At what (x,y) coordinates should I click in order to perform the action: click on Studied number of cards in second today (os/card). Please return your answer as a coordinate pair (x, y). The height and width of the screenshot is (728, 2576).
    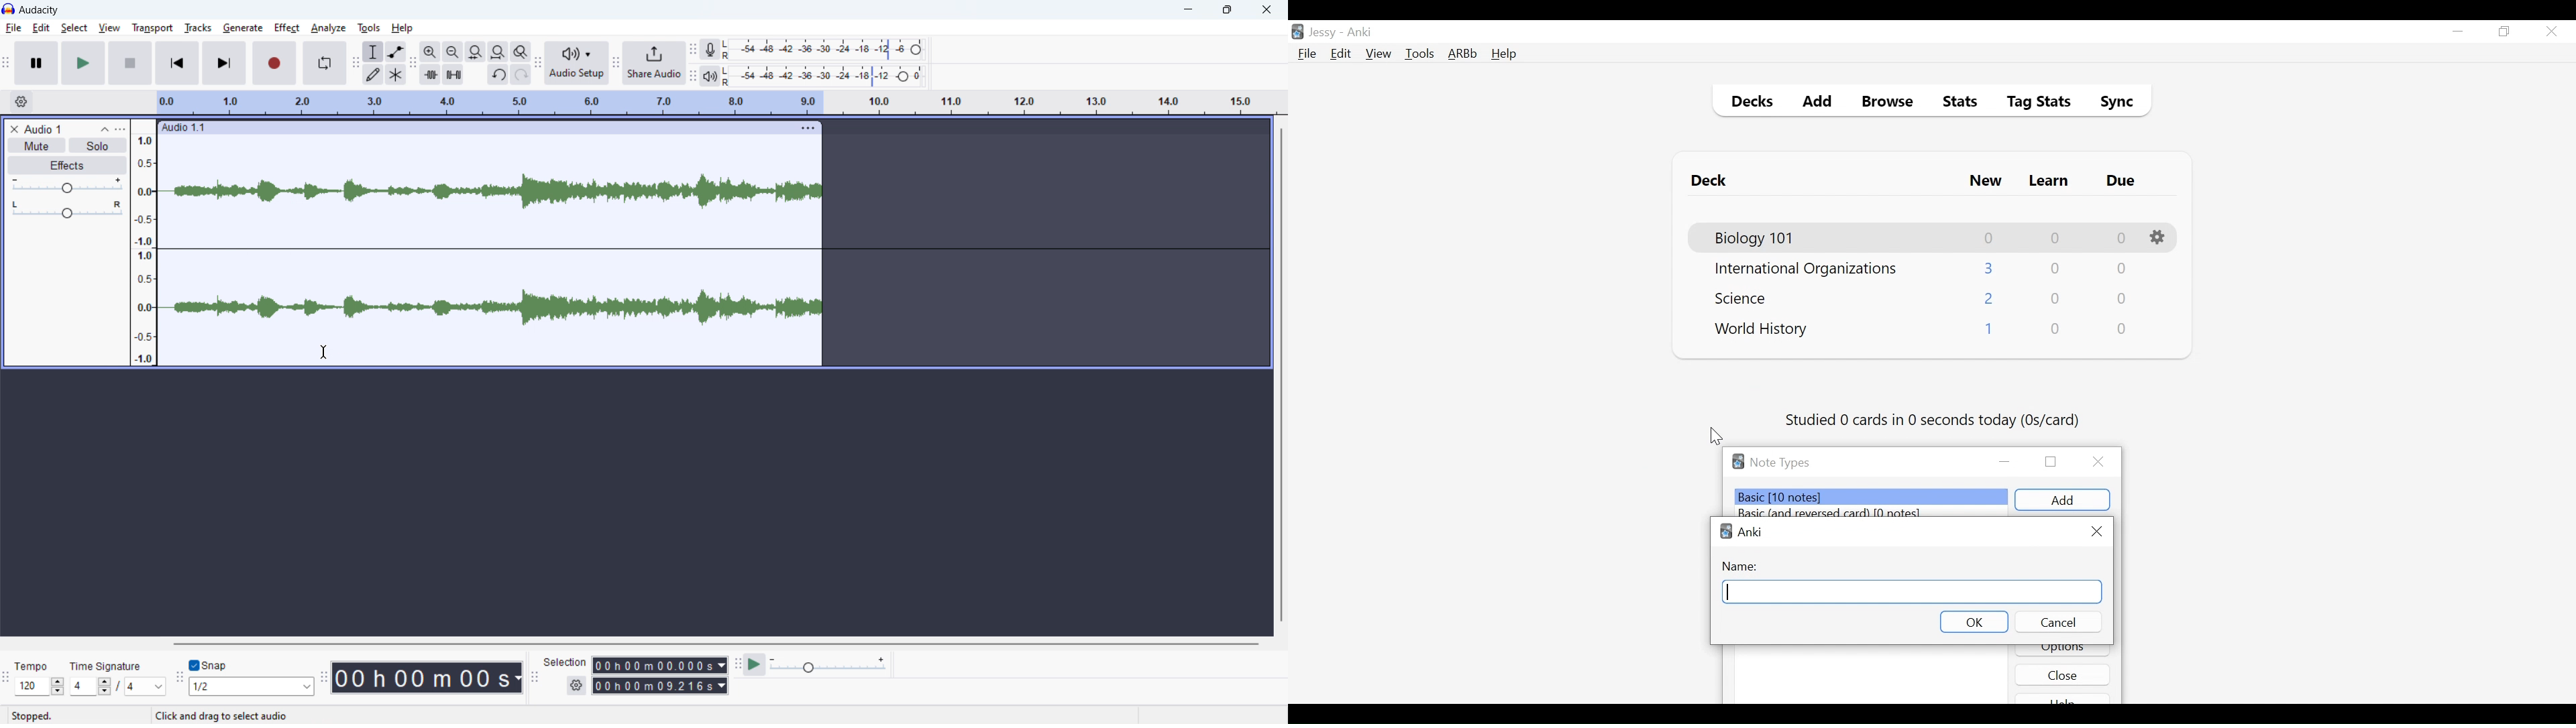
    Looking at the image, I should click on (1934, 421).